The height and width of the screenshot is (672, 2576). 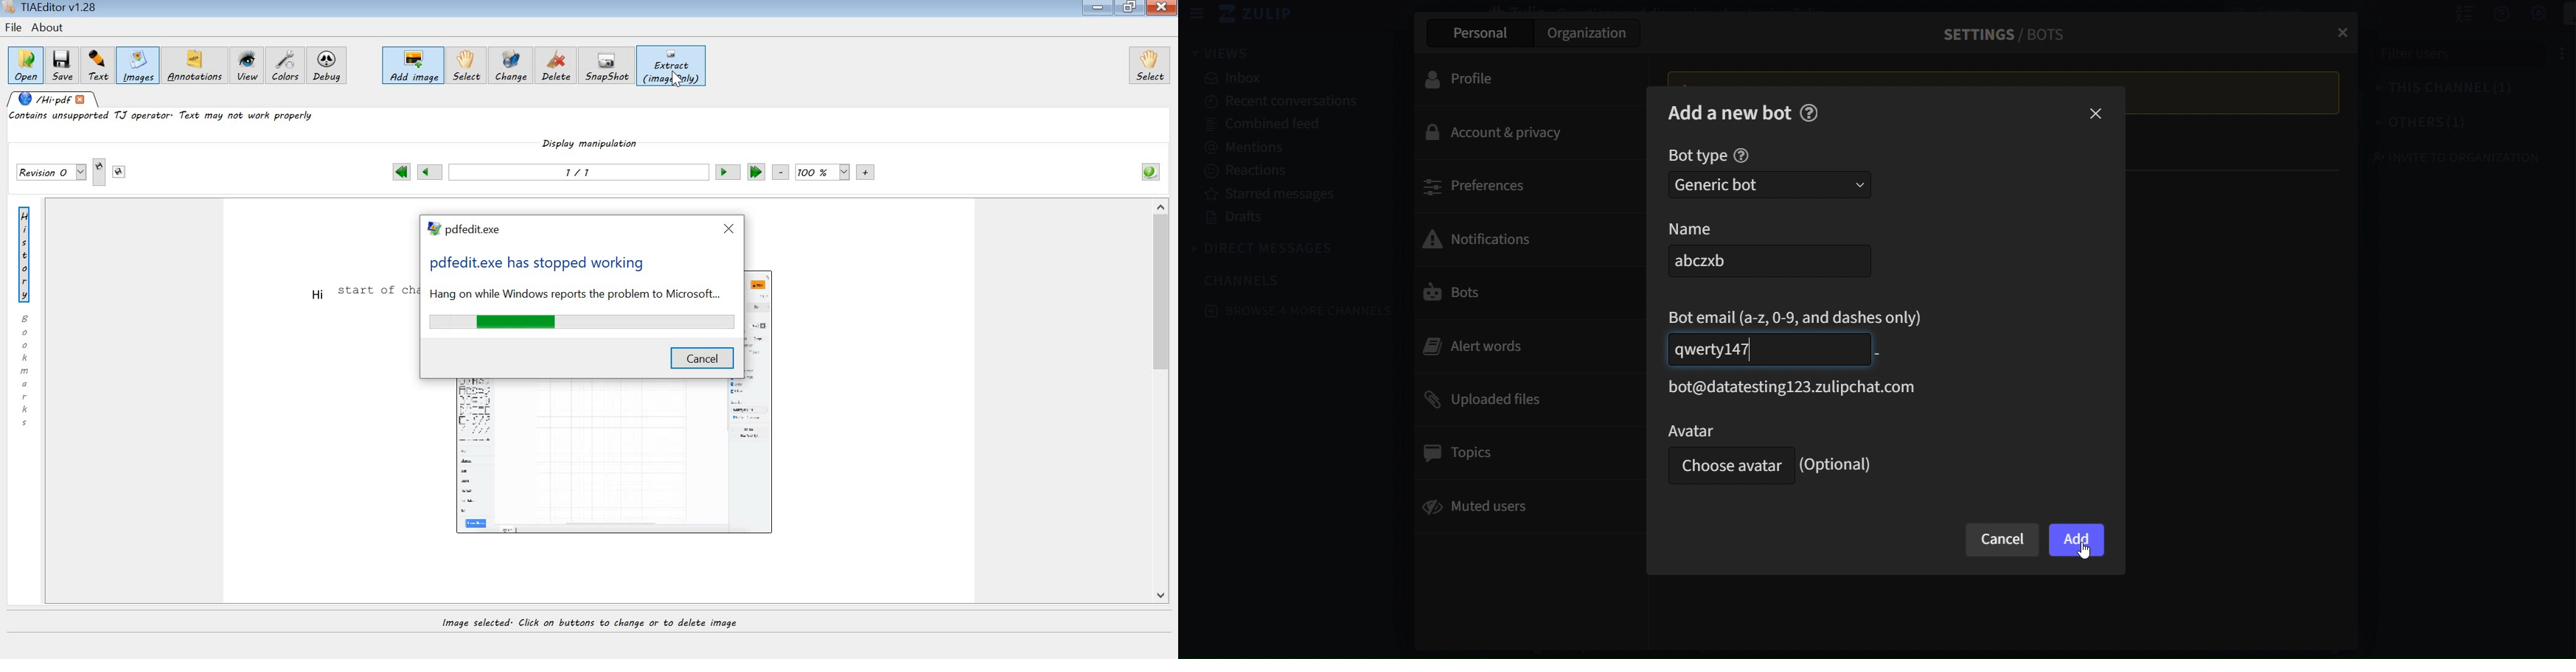 What do you see at coordinates (1283, 218) in the screenshot?
I see `drafts` at bounding box center [1283, 218].